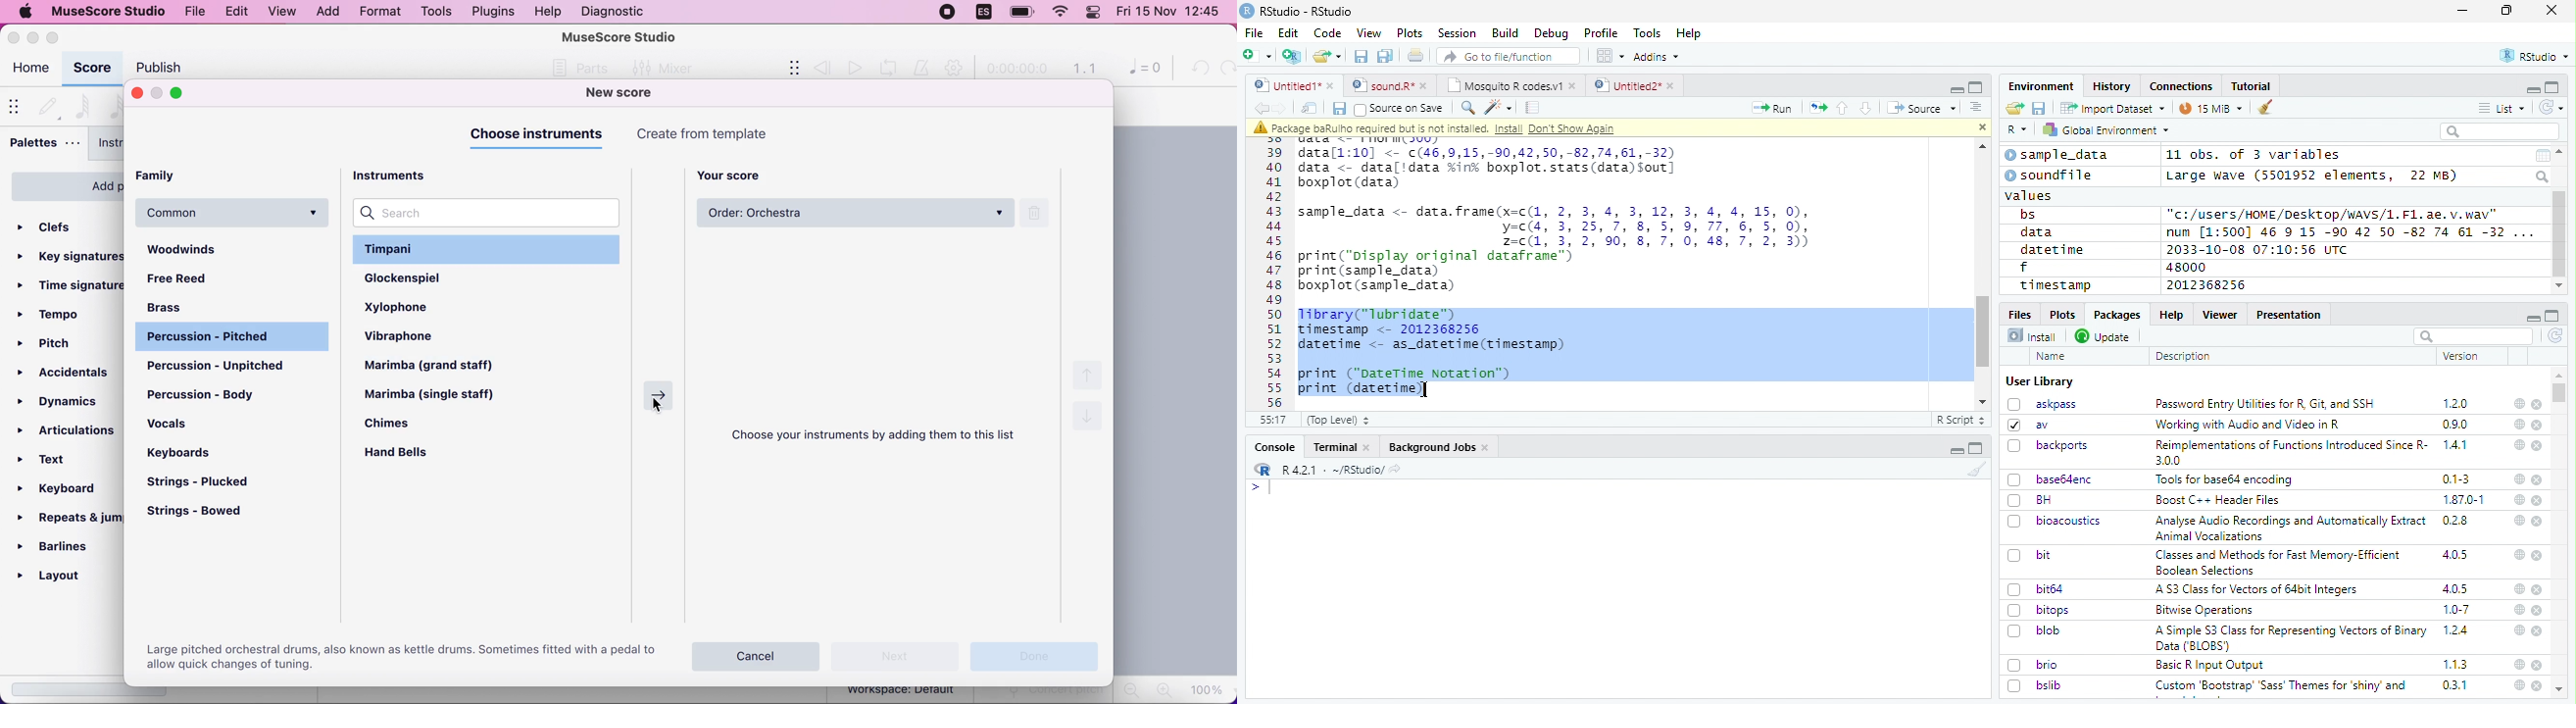 Image resolution: width=2576 pixels, height=728 pixels. What do you see at coordinates (2457, 610) in the screenshot?
I see `1.0-7` at bounding box center [2457, 610].